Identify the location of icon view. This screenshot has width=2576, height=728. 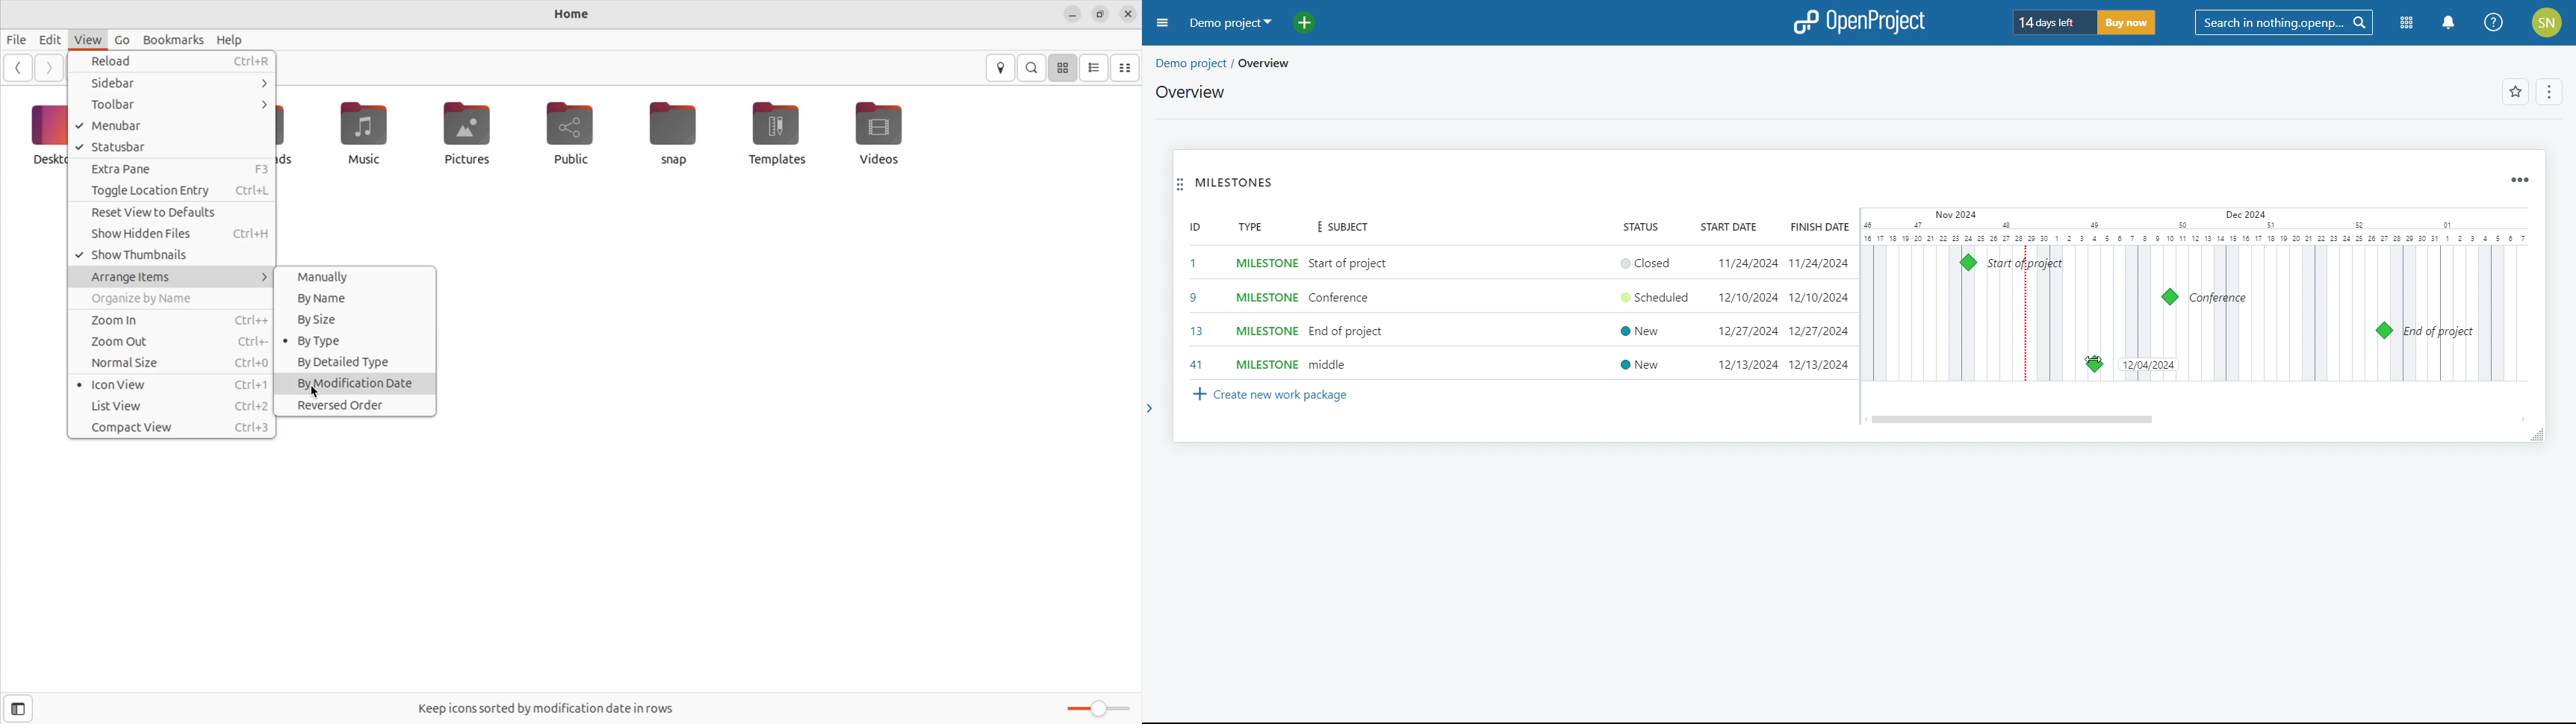
(1064, 67).